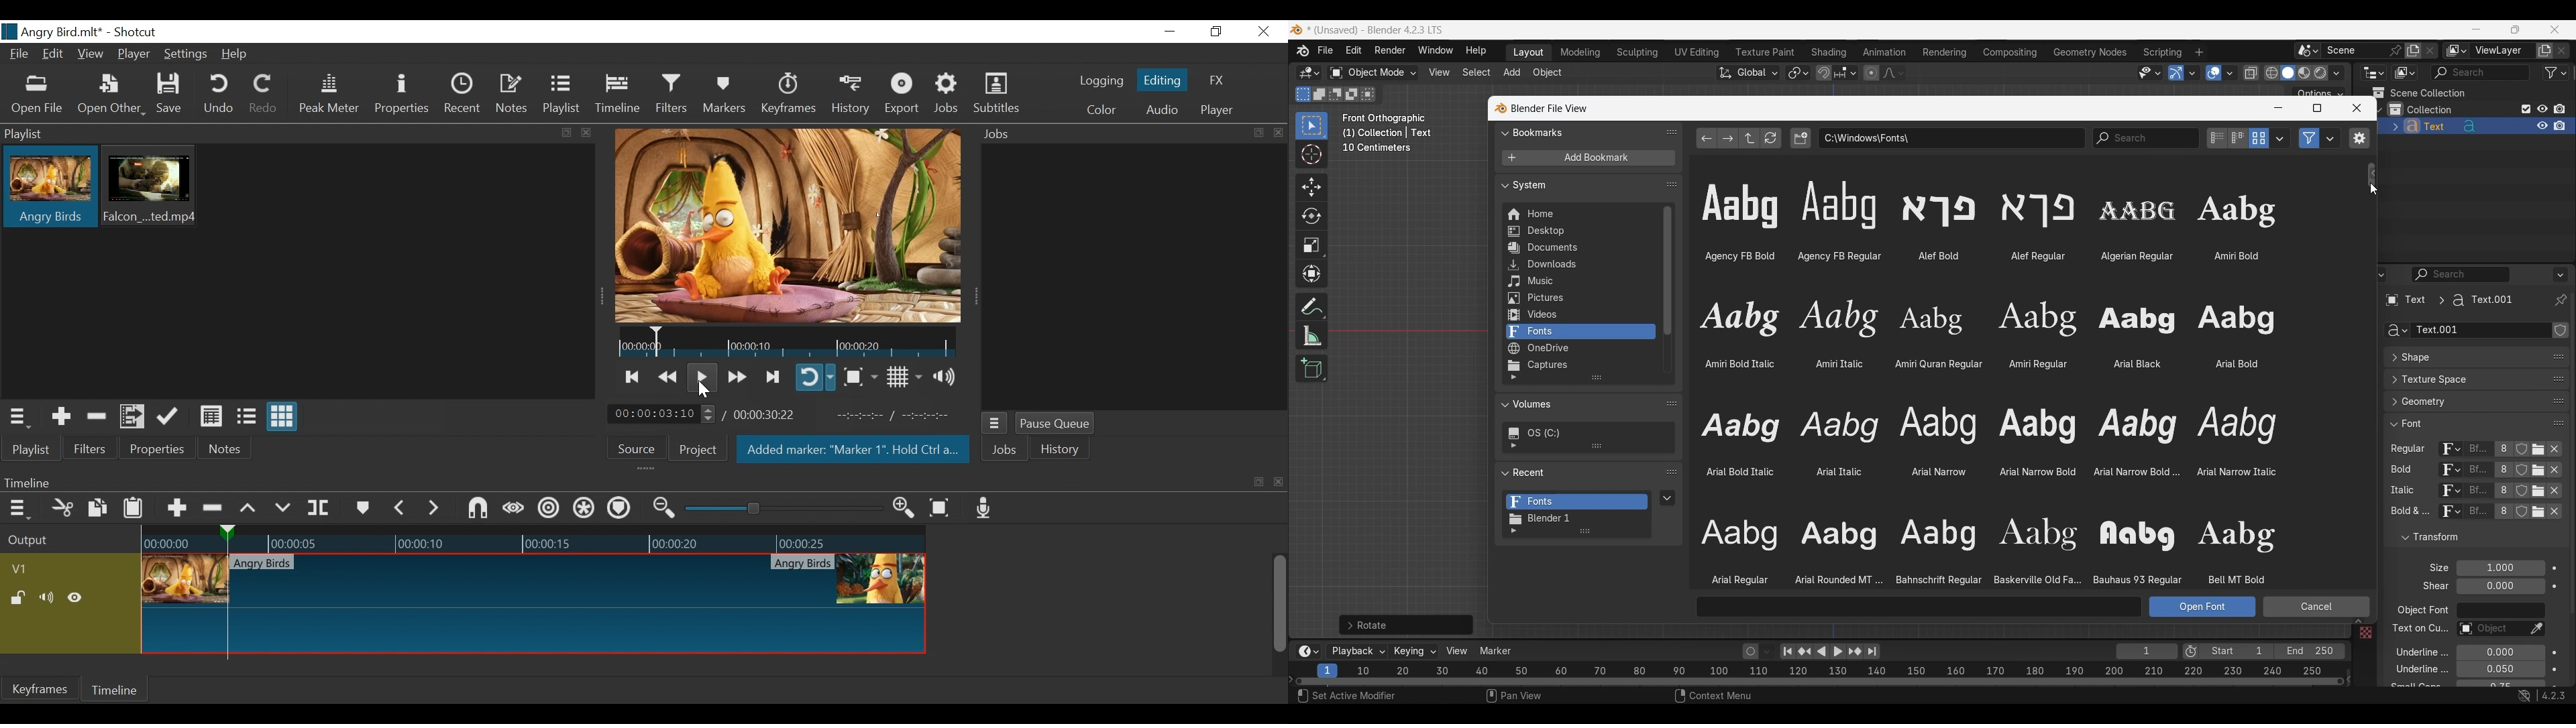 This screenshot has height=728, width=2576. What do you see at coordinates (265, 94) in the screenshot?
I see `Redo` at bounding box center [265, 94].